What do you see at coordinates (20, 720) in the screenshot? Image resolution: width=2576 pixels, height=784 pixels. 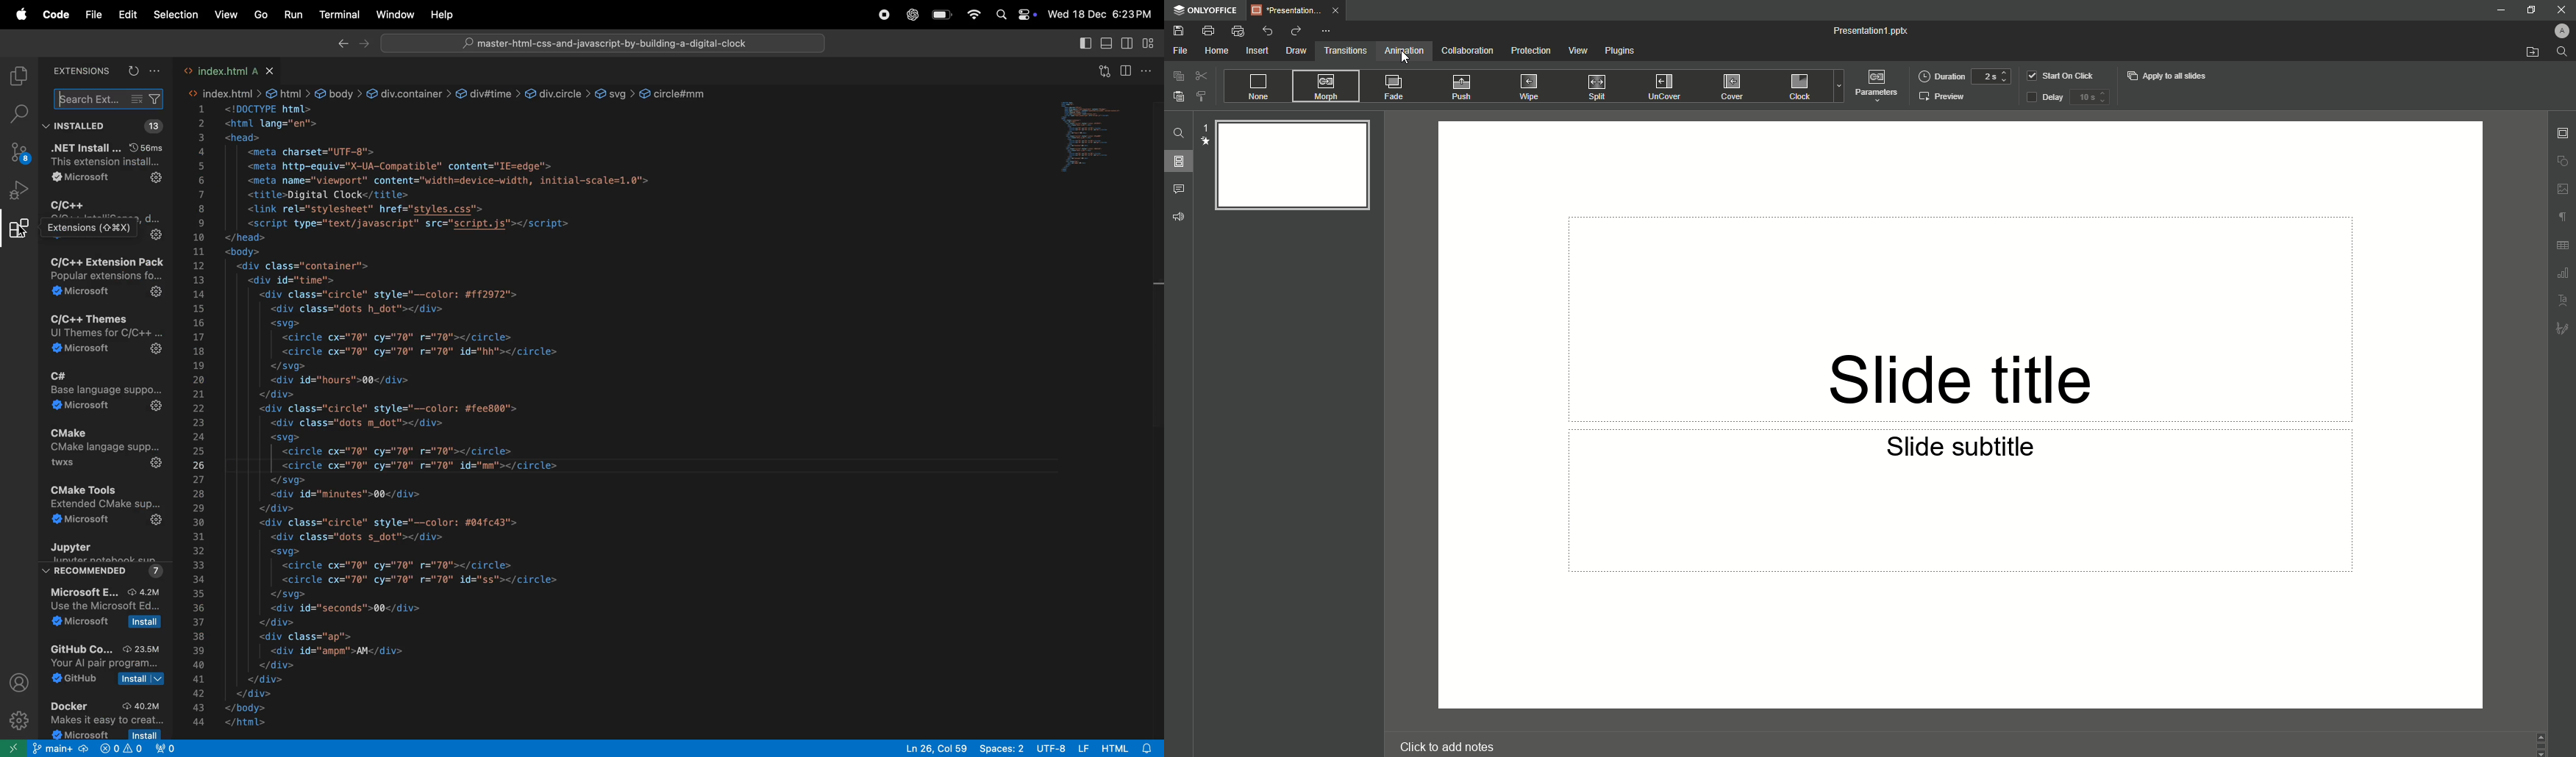 I see `settings` at bounding box center [20, 720].